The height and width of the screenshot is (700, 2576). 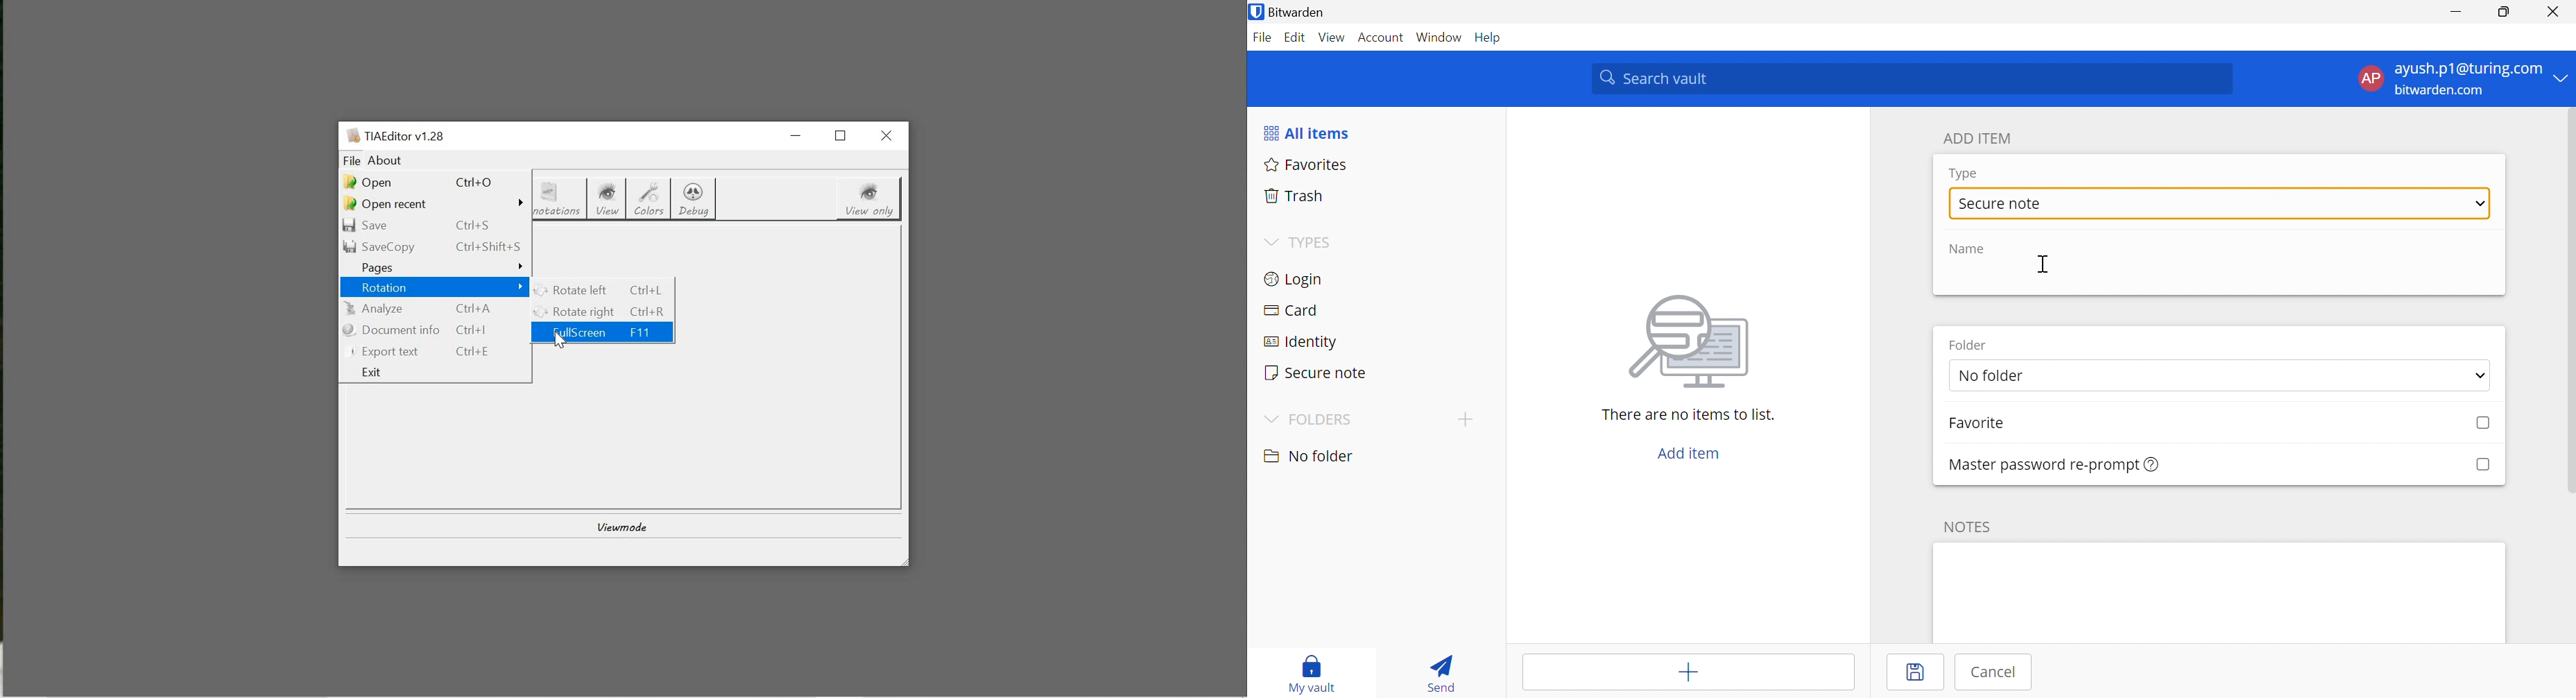 What do you see at coordinates (2369, 78) in the screenshot?
I see `AP` at bounding box center [2369, 78].